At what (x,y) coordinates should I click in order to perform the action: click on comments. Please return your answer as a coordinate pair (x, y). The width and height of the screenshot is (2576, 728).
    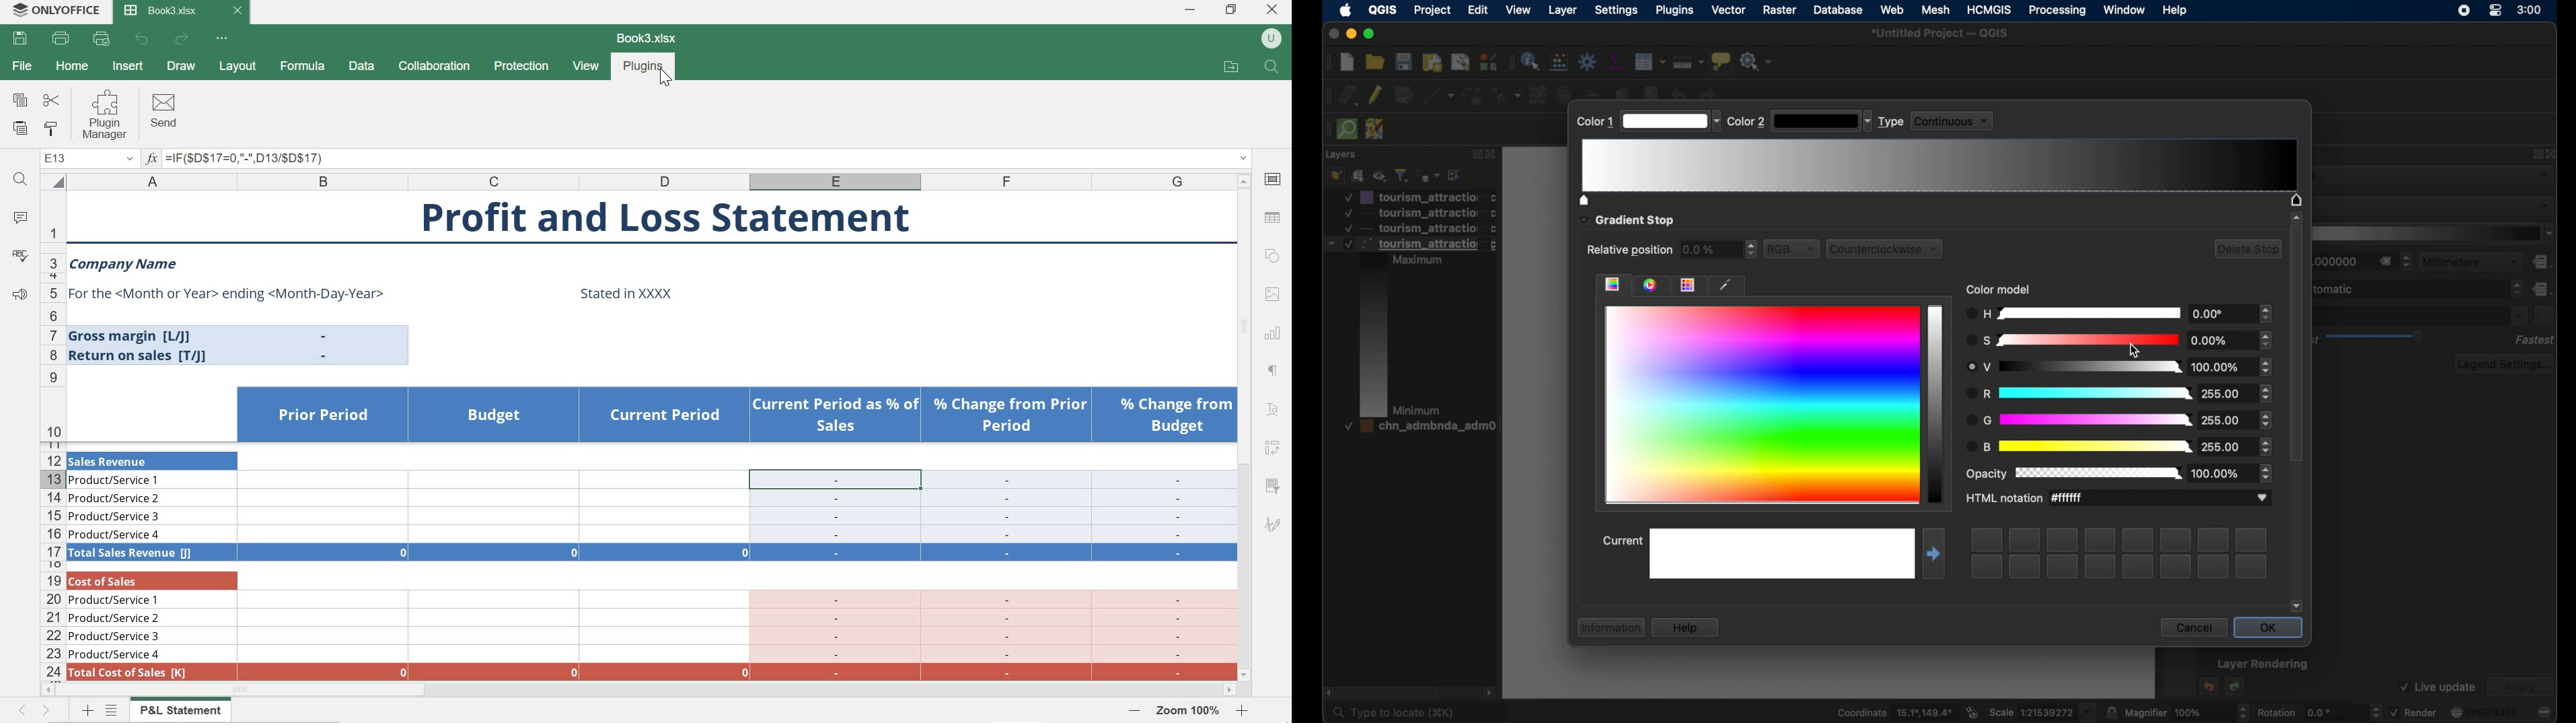
    Looking at the image, I should click on (19, 216).